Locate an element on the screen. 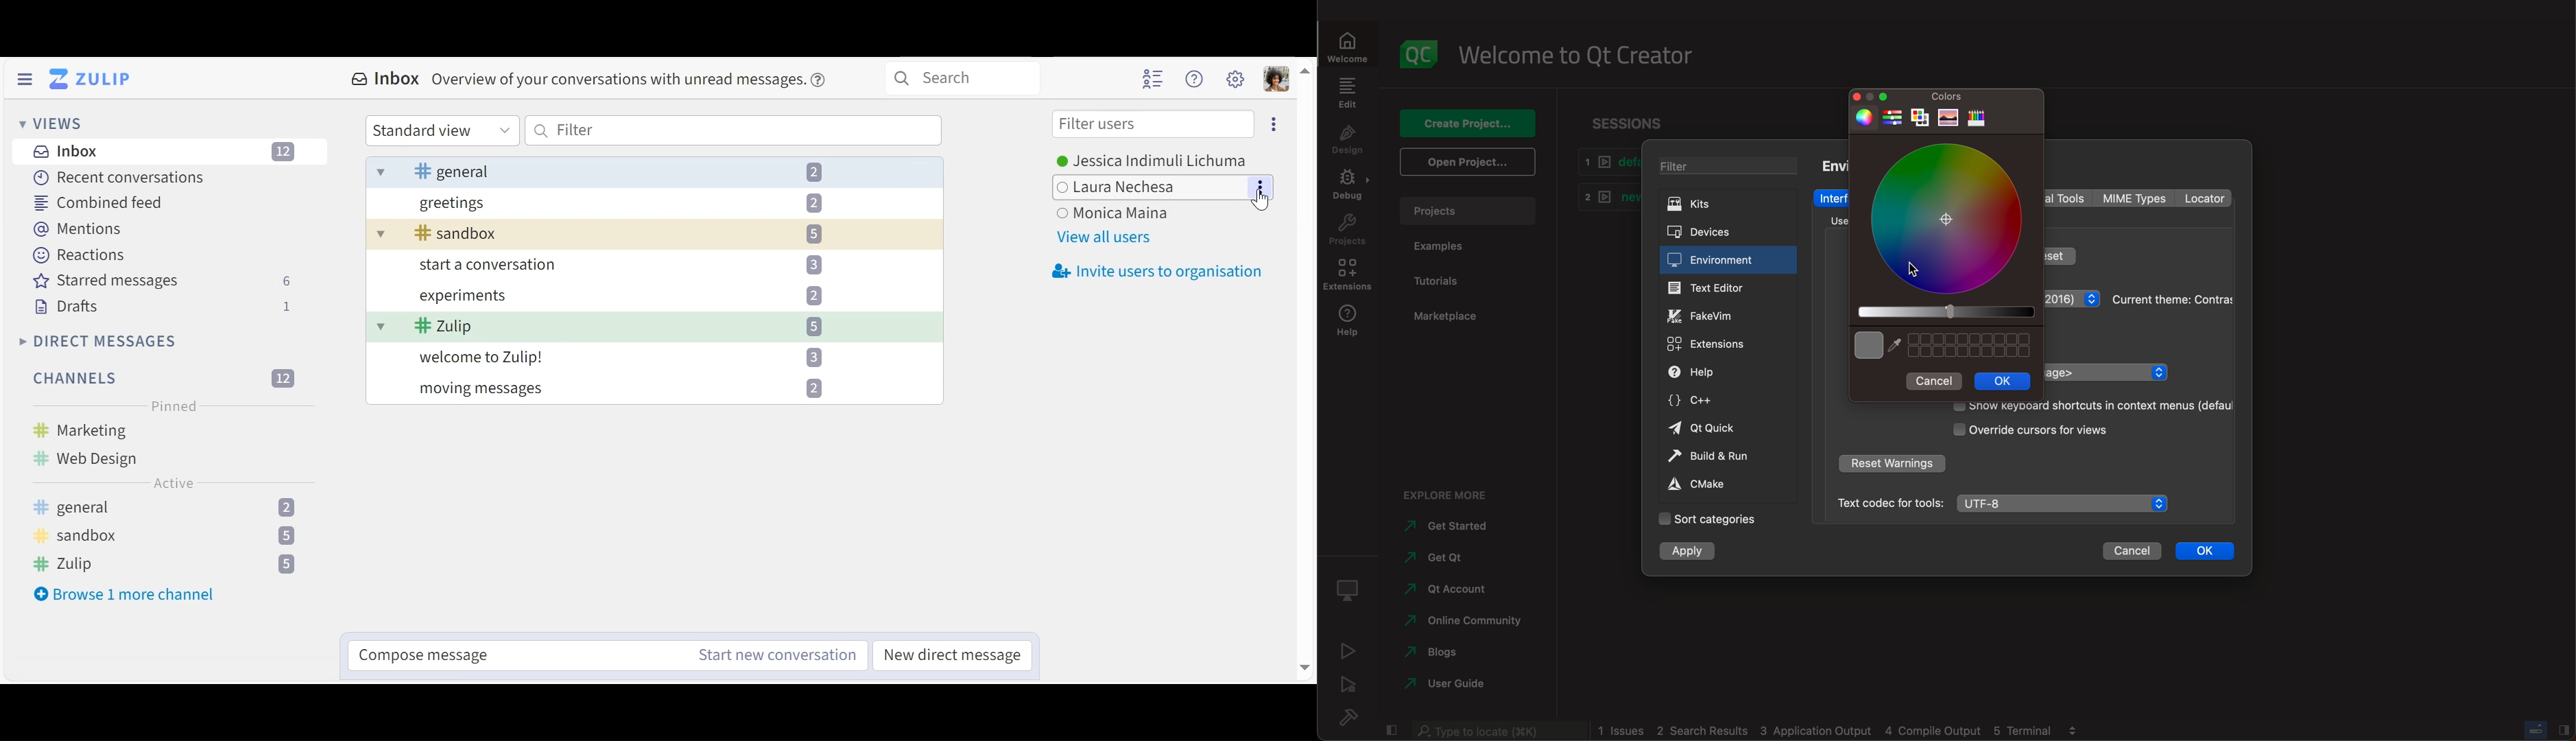 This screenshot has width=2576, height=756. help is located at coordinates (1720, 373).